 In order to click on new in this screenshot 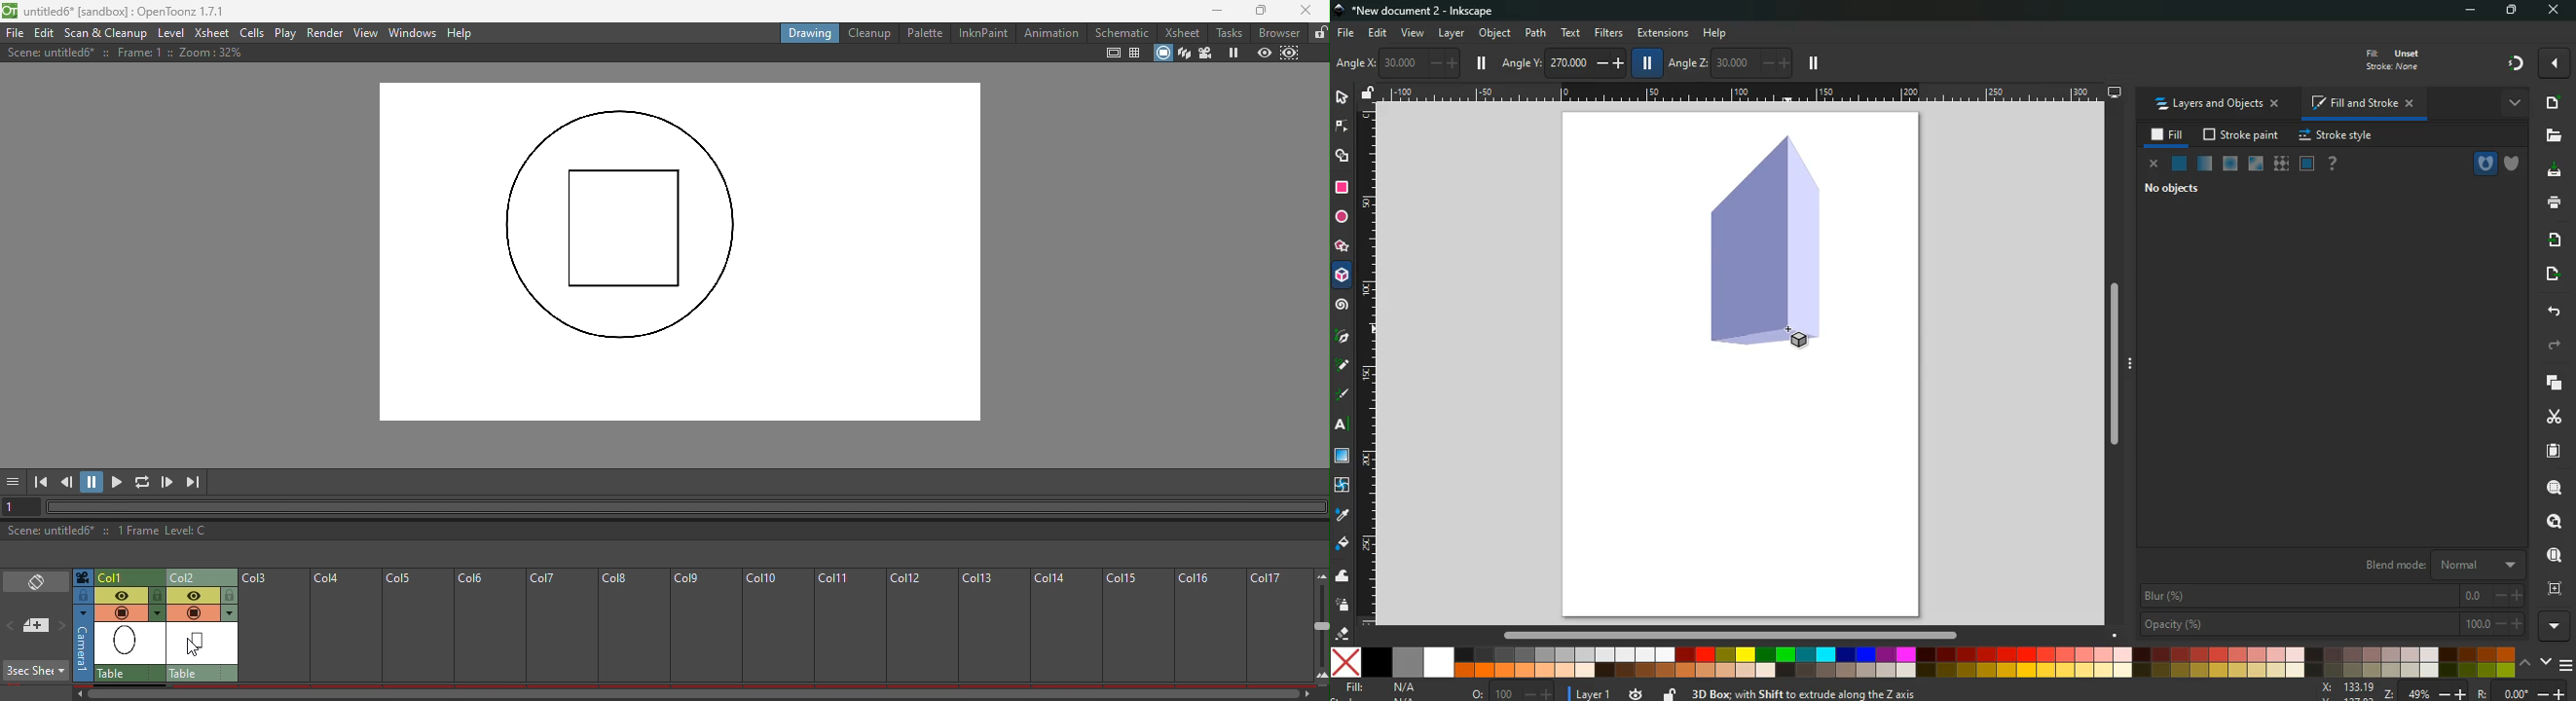, I will do `click(2551, 103)`.